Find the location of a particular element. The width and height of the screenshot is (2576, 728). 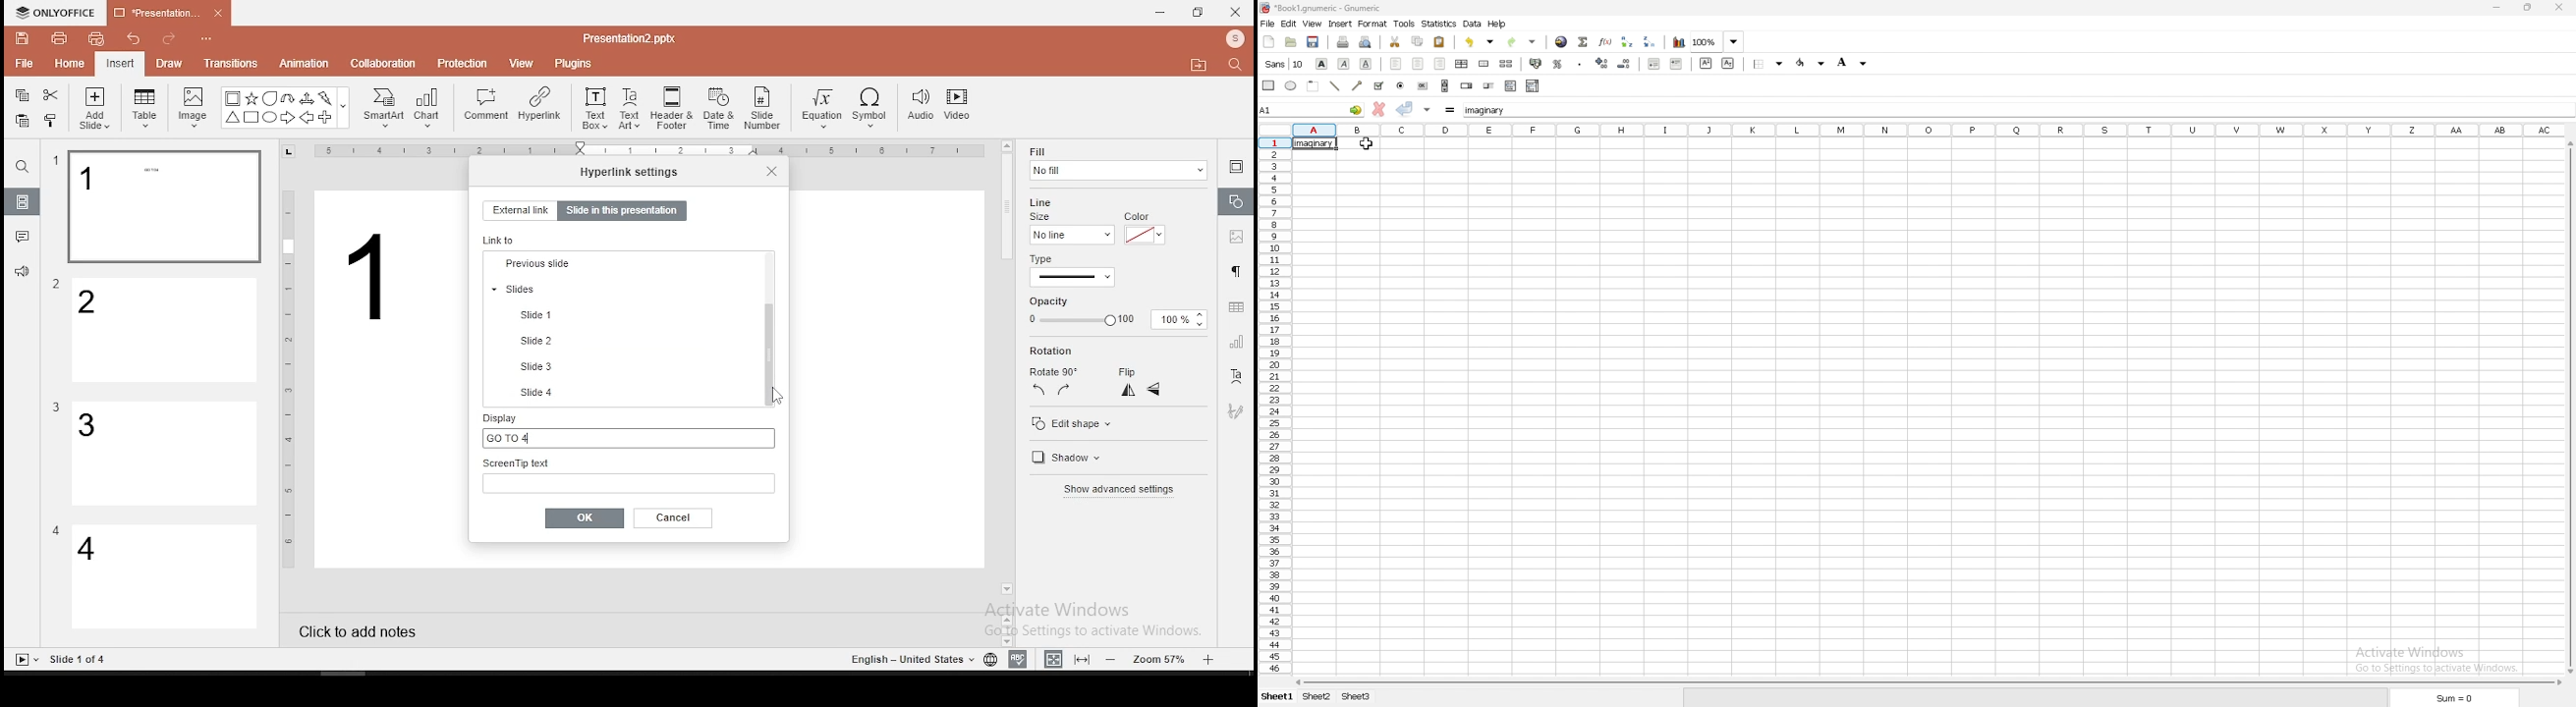

sort descending is located at coordinates (1650, 42).